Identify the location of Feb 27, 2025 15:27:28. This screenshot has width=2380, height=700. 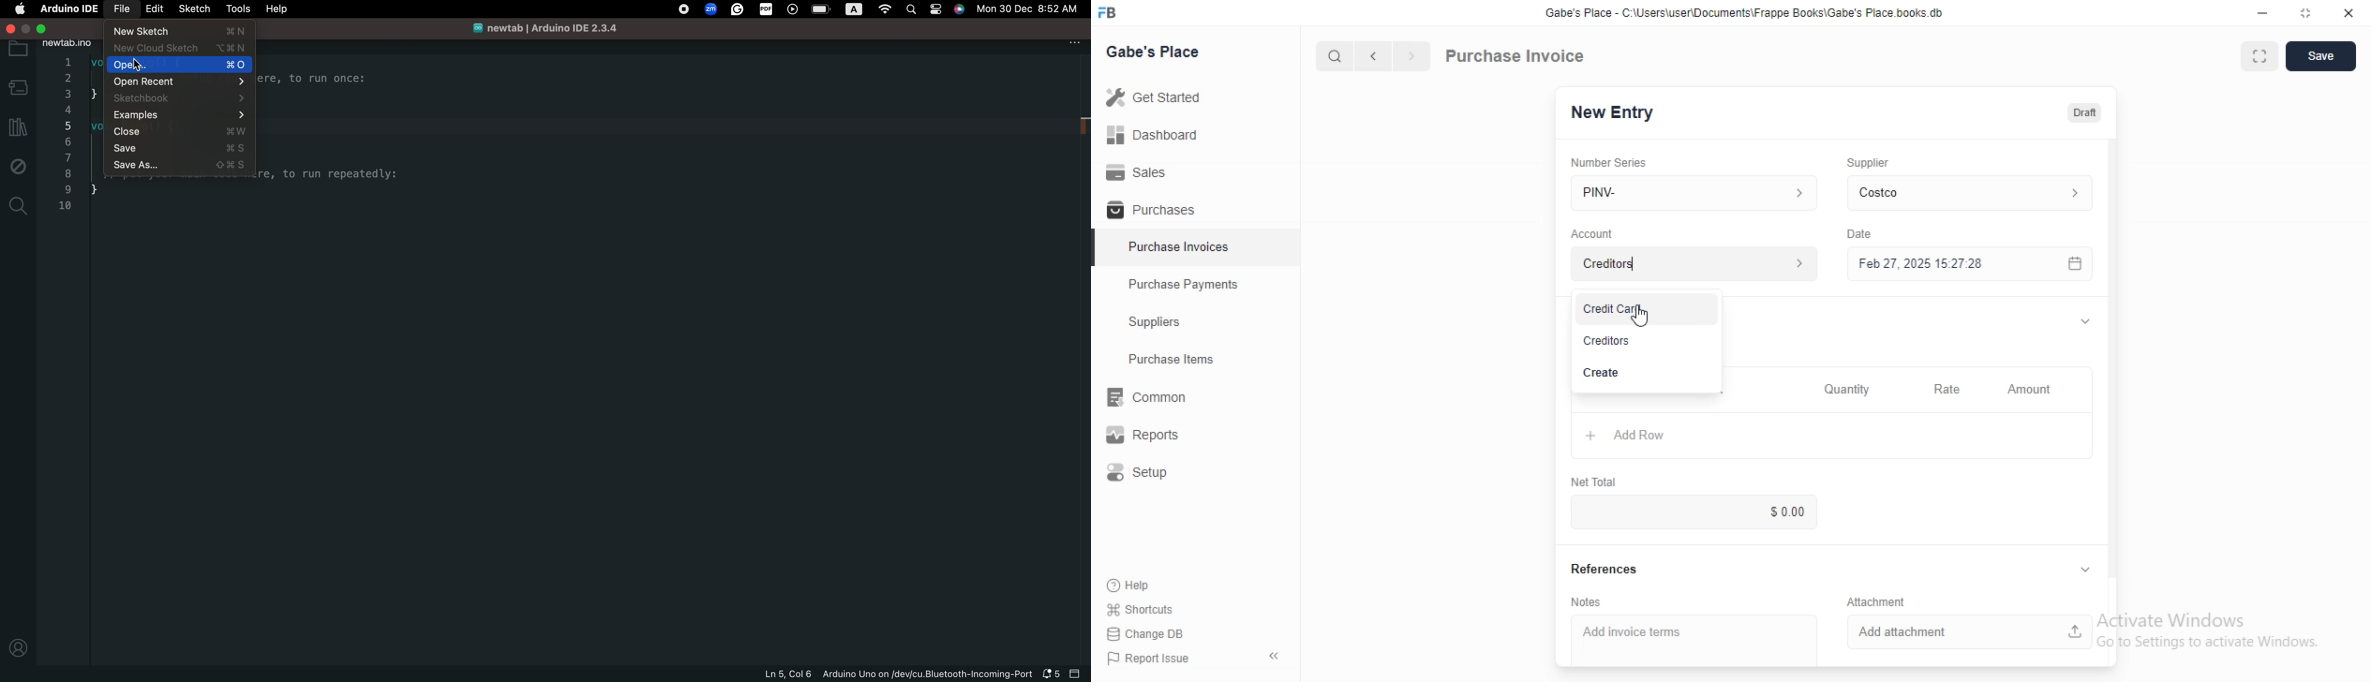
(1970, 263).